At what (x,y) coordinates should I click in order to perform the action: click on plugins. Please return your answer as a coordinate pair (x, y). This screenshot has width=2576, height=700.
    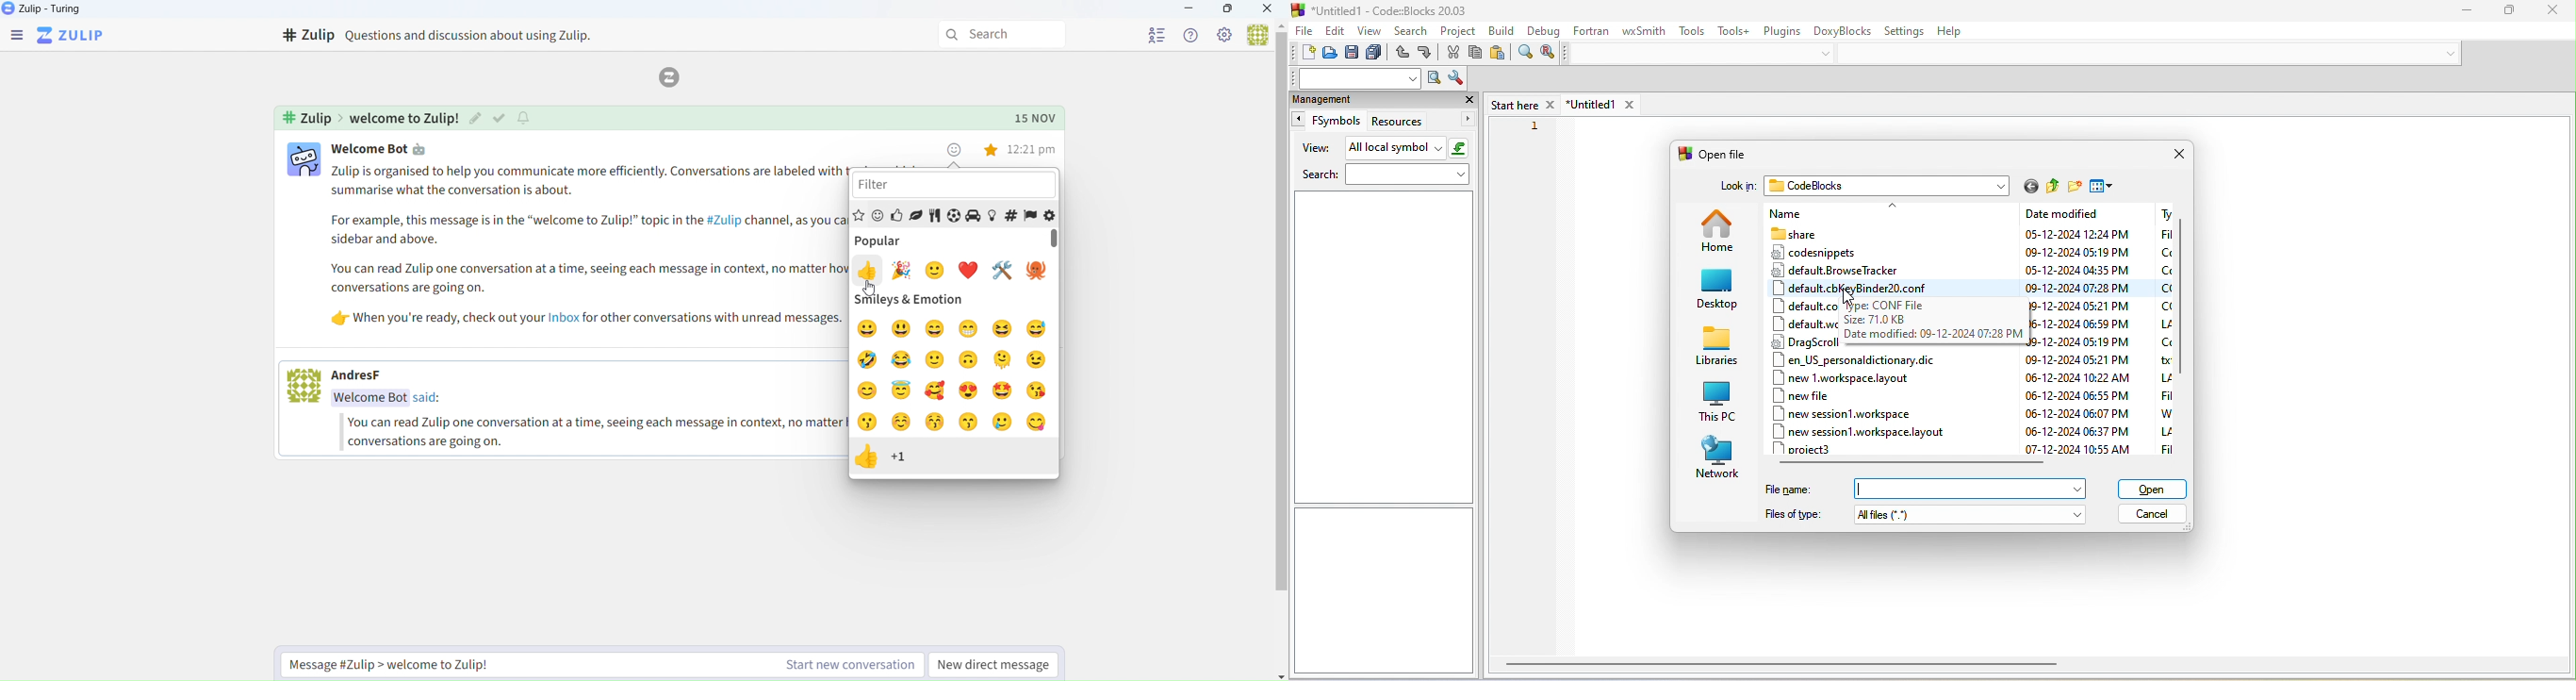
    Looking at the image, I should click on (1785, 33).